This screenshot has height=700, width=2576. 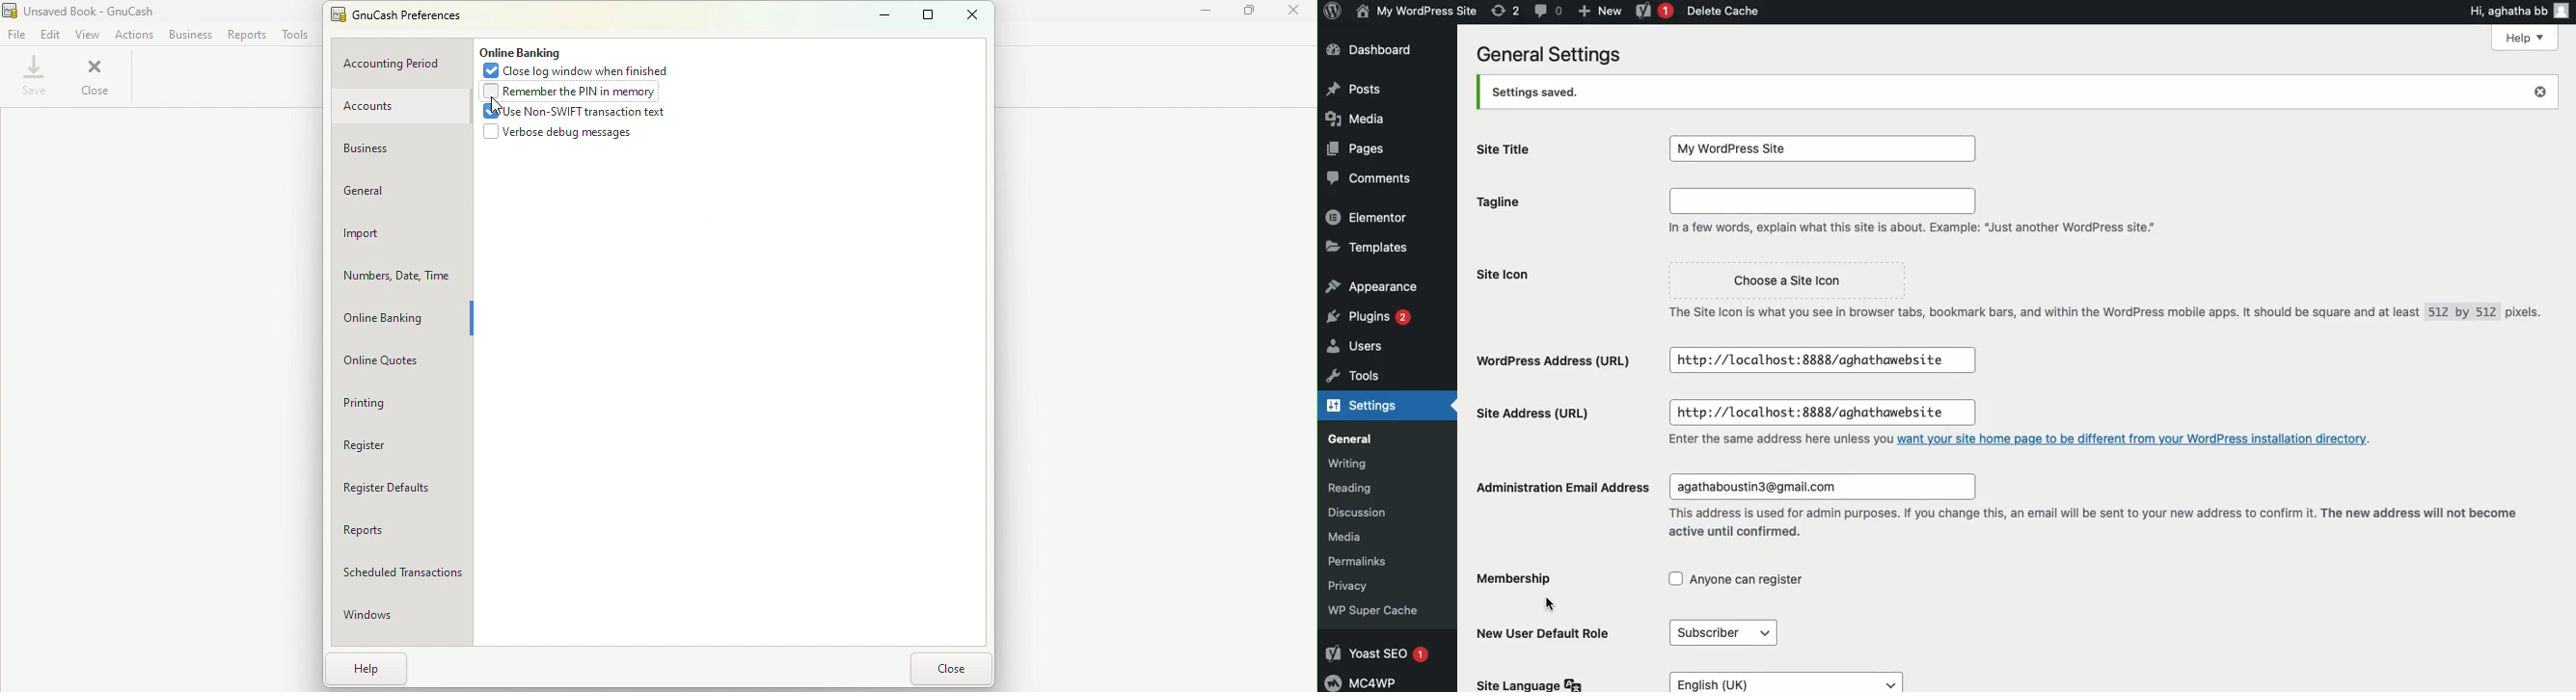 I want to click on Reports, so click(x=247, y=38).